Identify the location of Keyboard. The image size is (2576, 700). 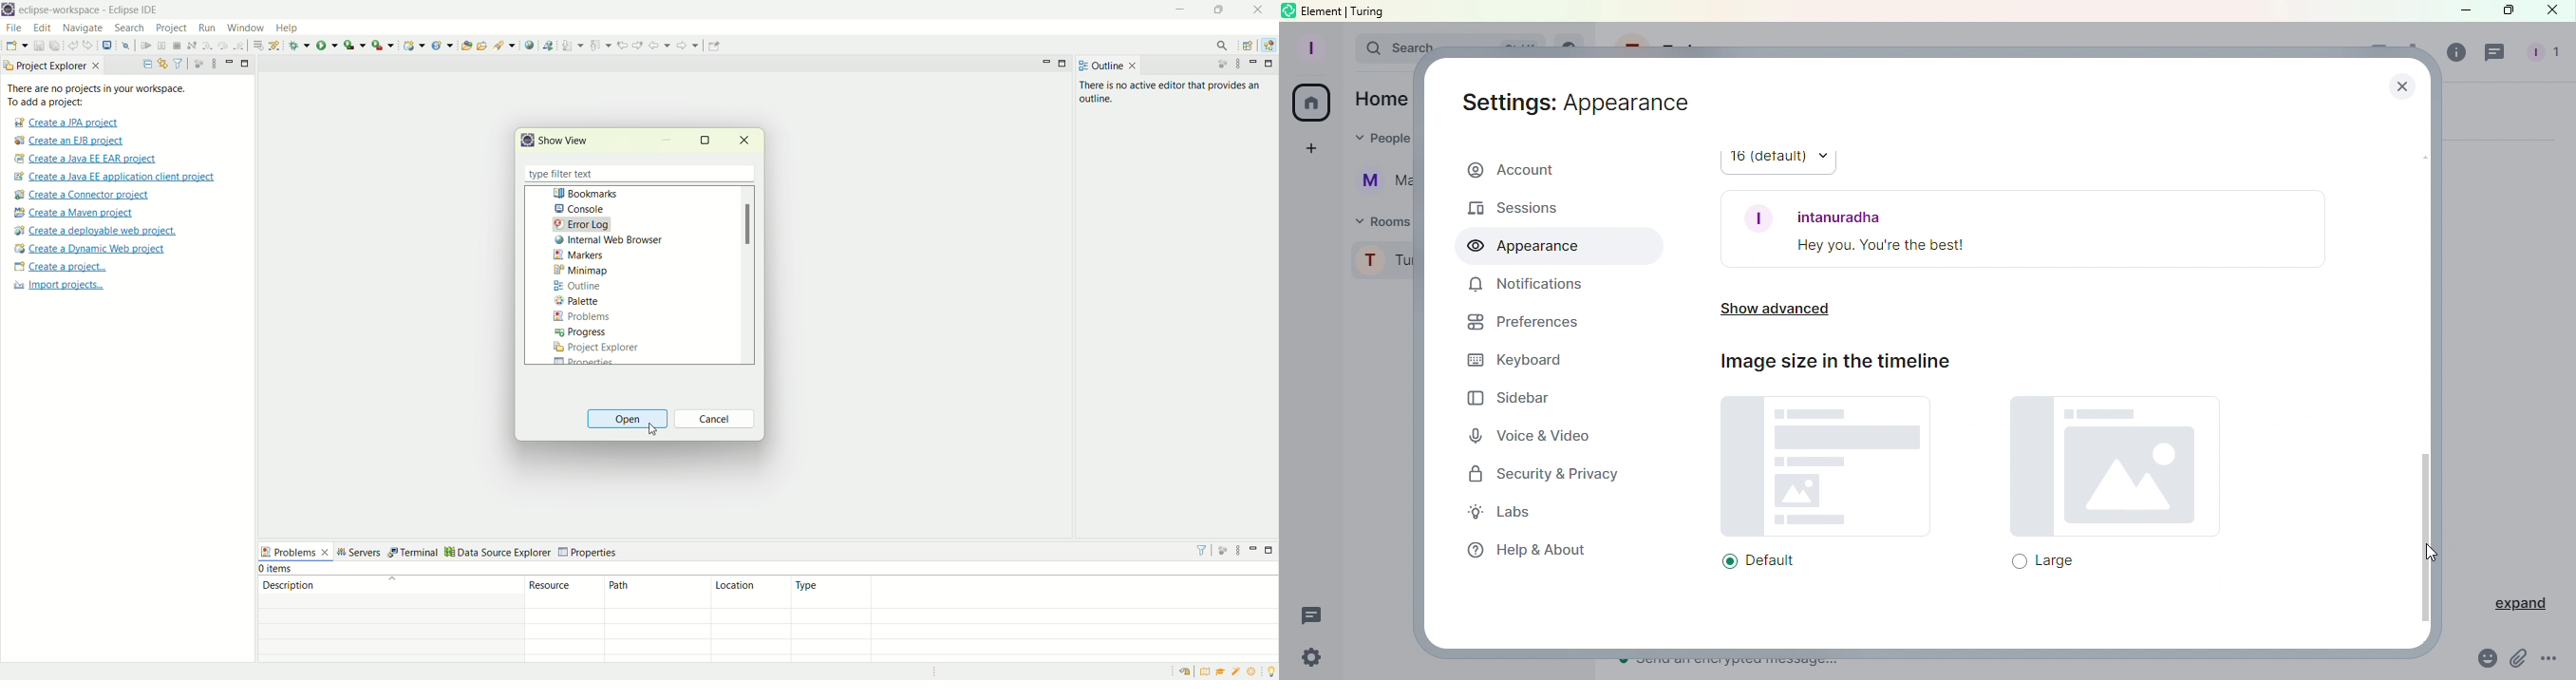
(1532, 361).